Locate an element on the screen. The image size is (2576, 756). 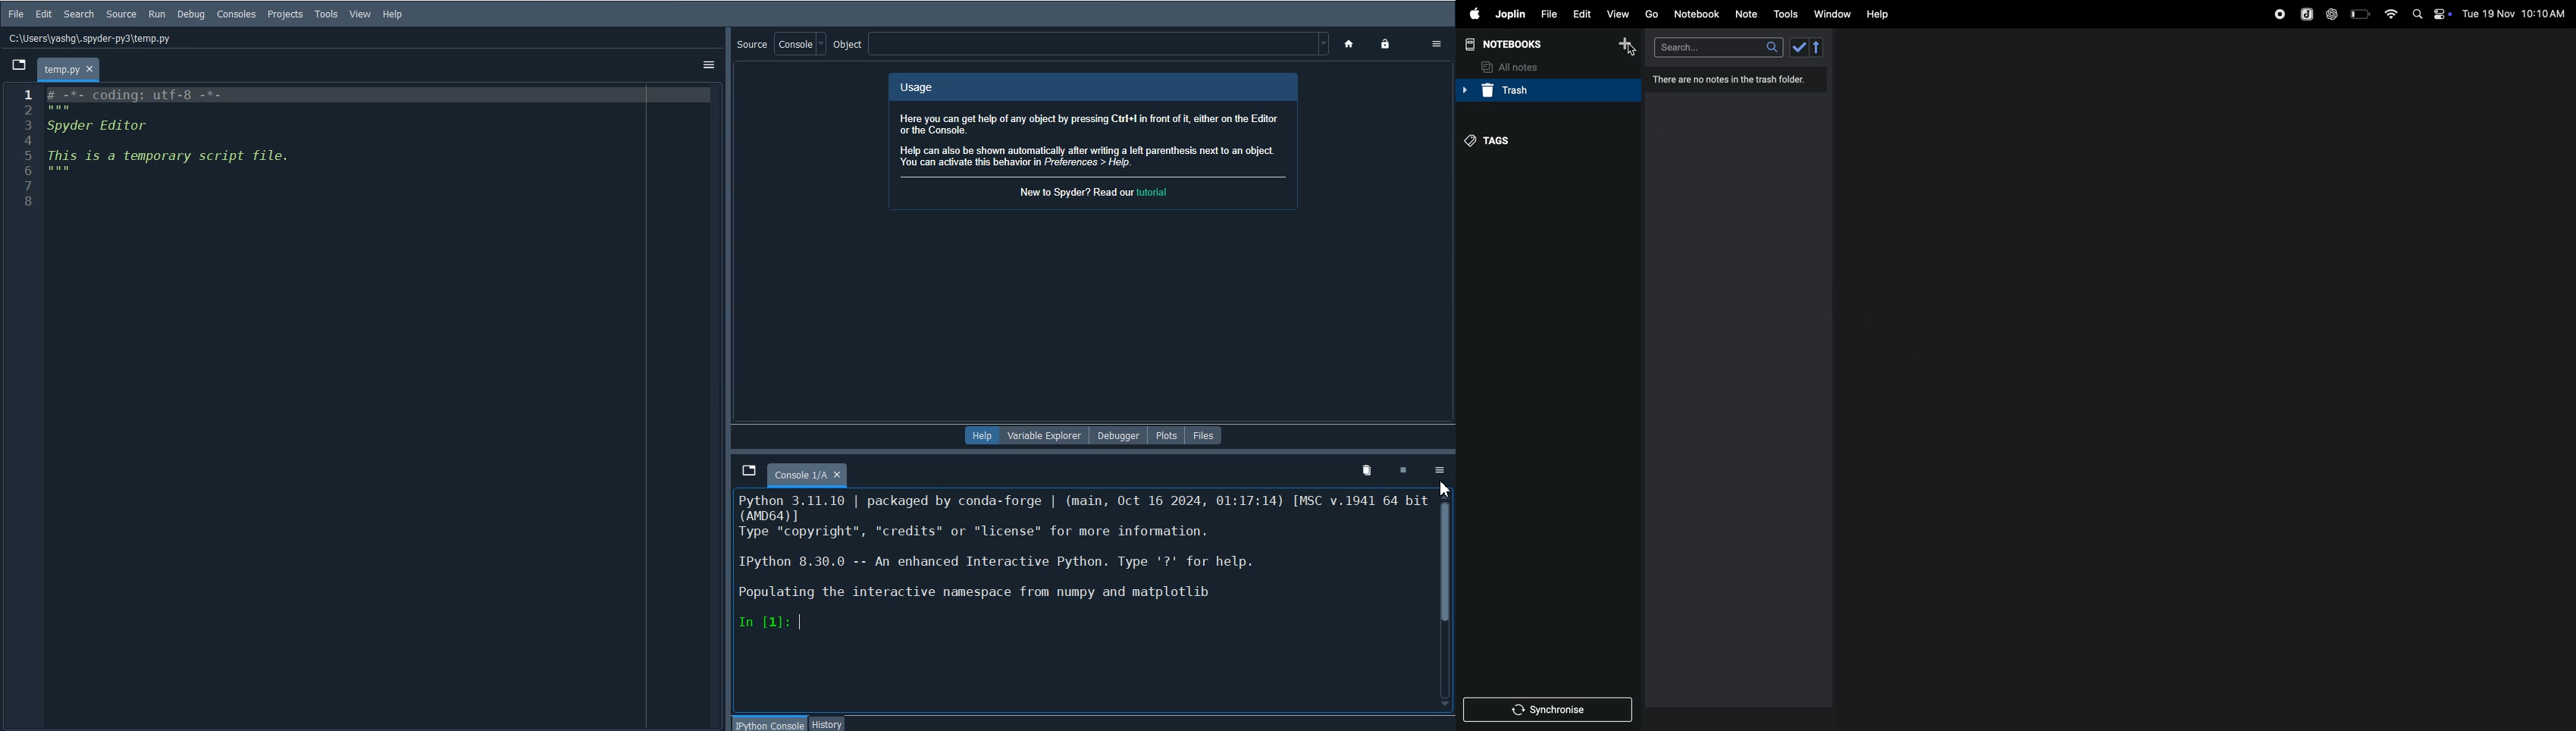
file is located at coordinates (1548, 13).